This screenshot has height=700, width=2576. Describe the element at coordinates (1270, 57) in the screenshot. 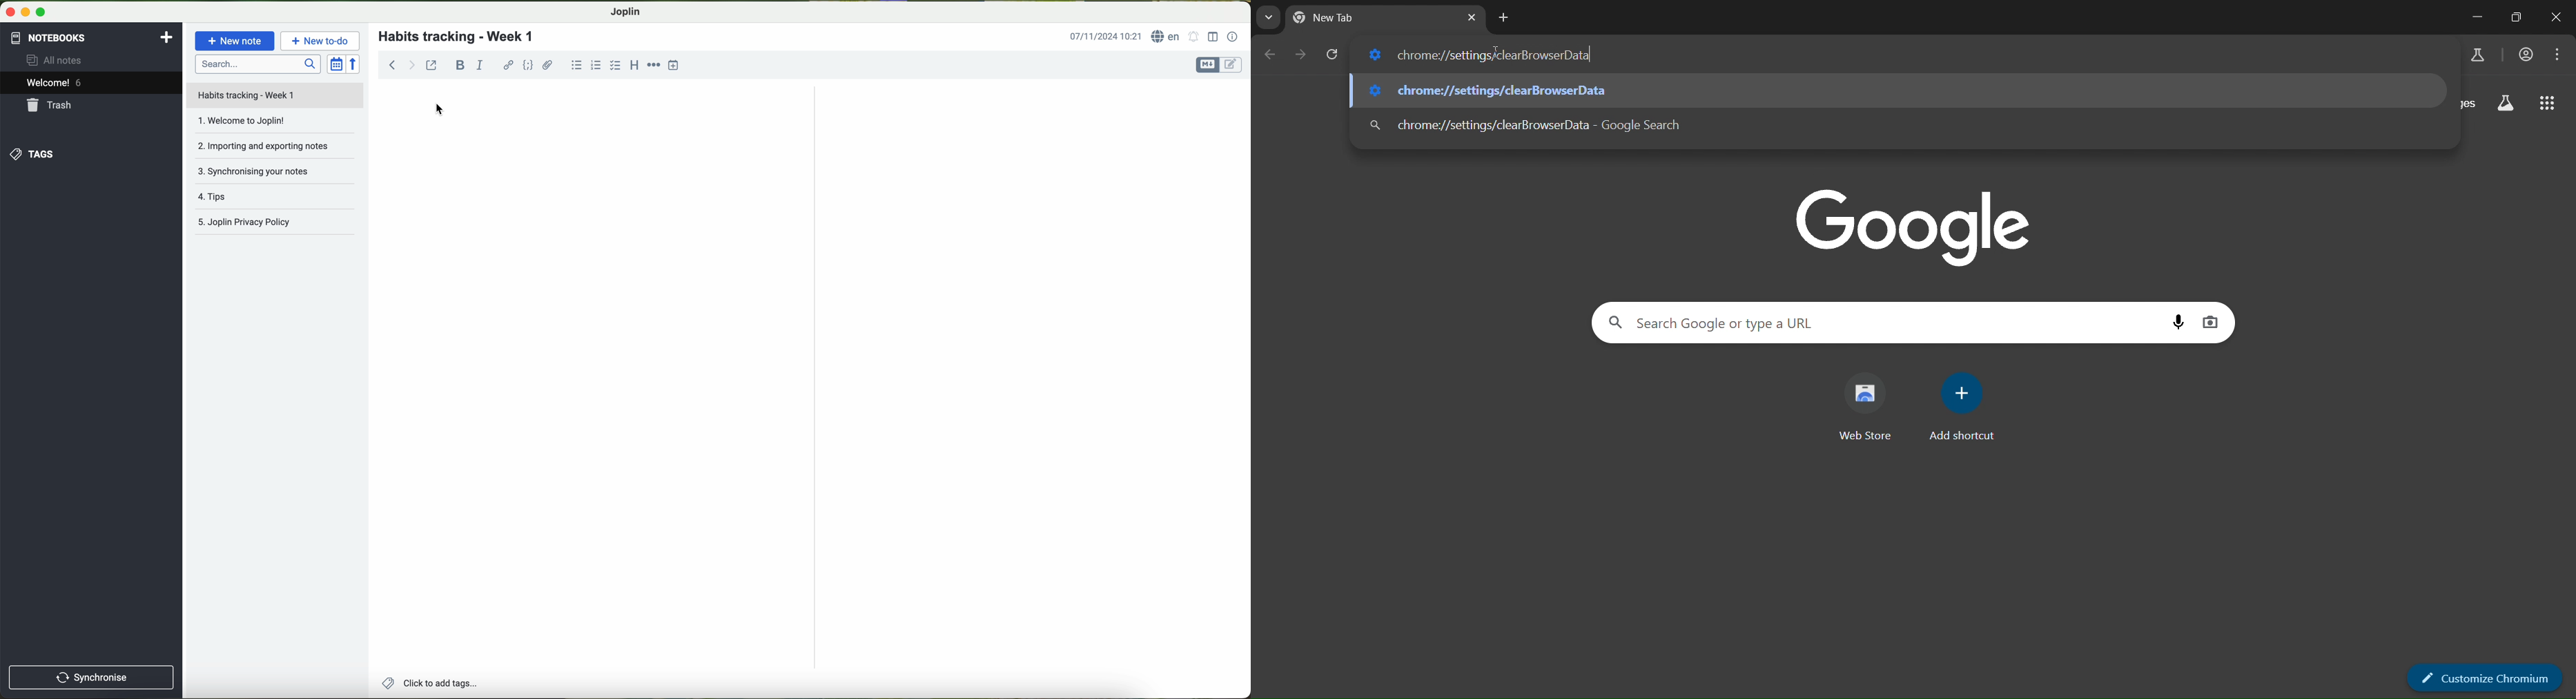

I see `go back one page` at that location.